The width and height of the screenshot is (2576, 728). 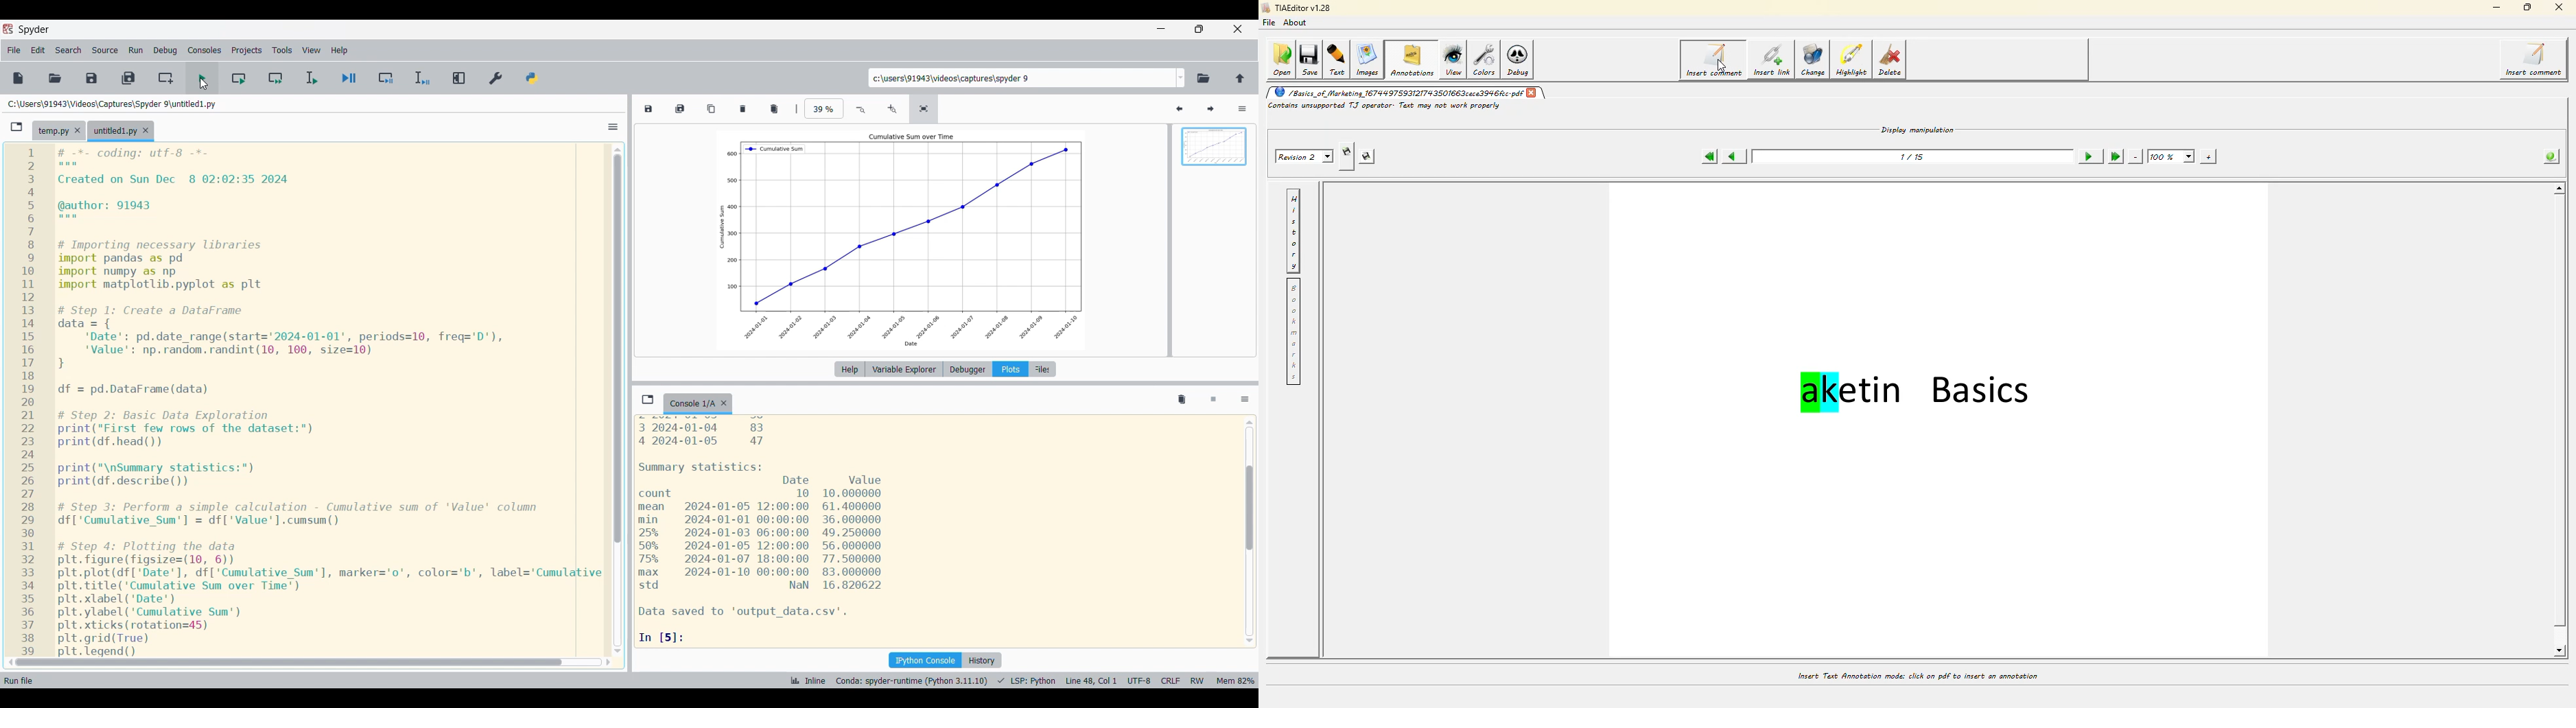 I want to click on Maximize current pane, so click(x=458, y=78).